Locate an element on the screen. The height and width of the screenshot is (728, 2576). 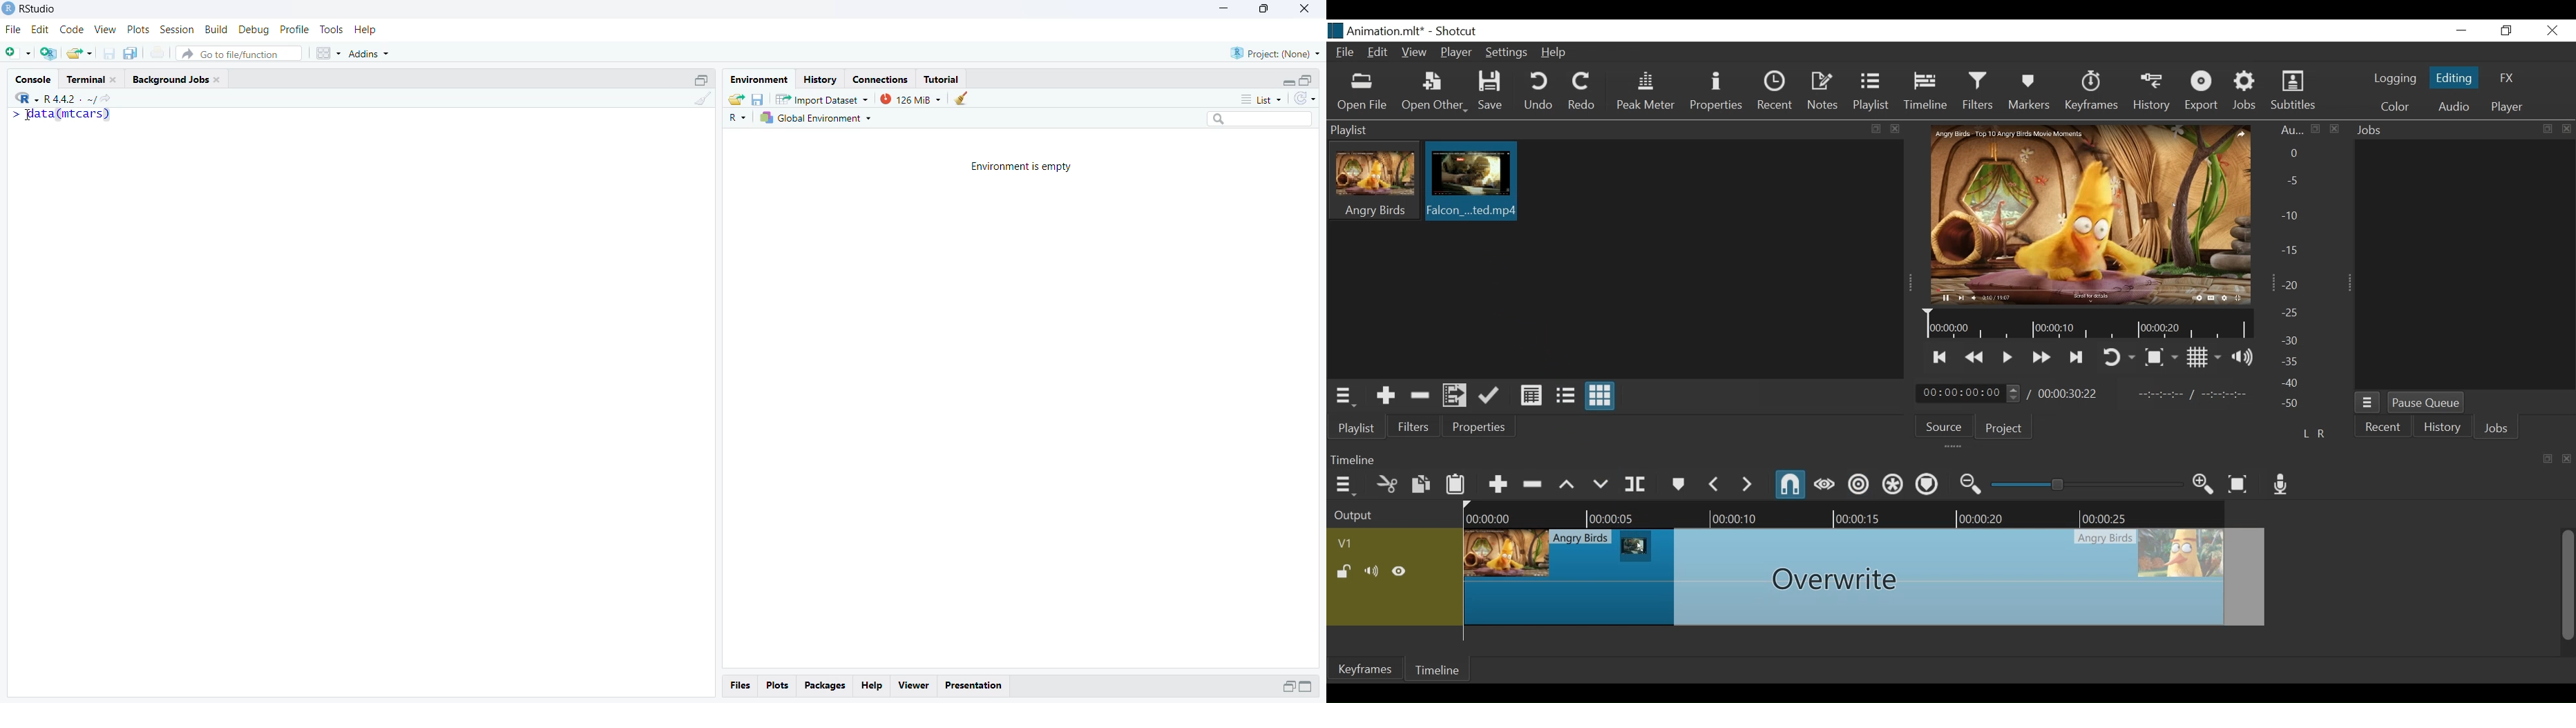
Environment is located at coordinates (757, 78).